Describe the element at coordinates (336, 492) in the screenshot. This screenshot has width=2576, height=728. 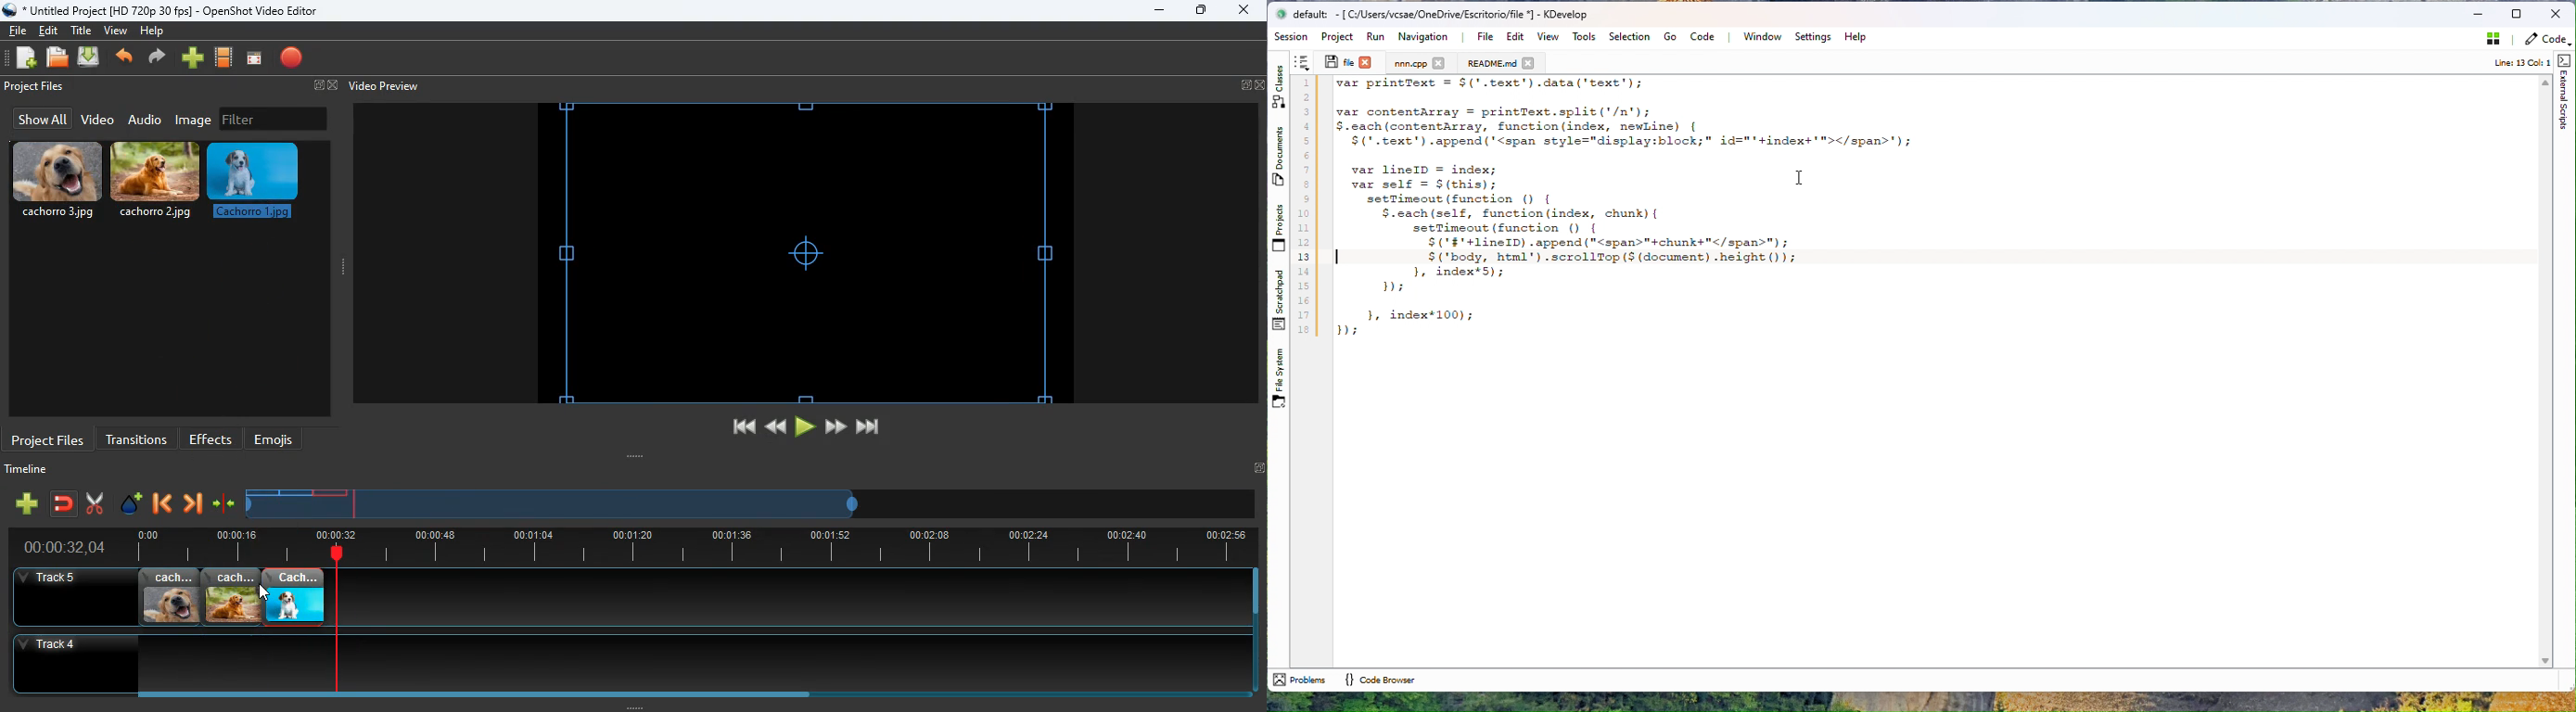
I see `Image 3 timeline` at that location.